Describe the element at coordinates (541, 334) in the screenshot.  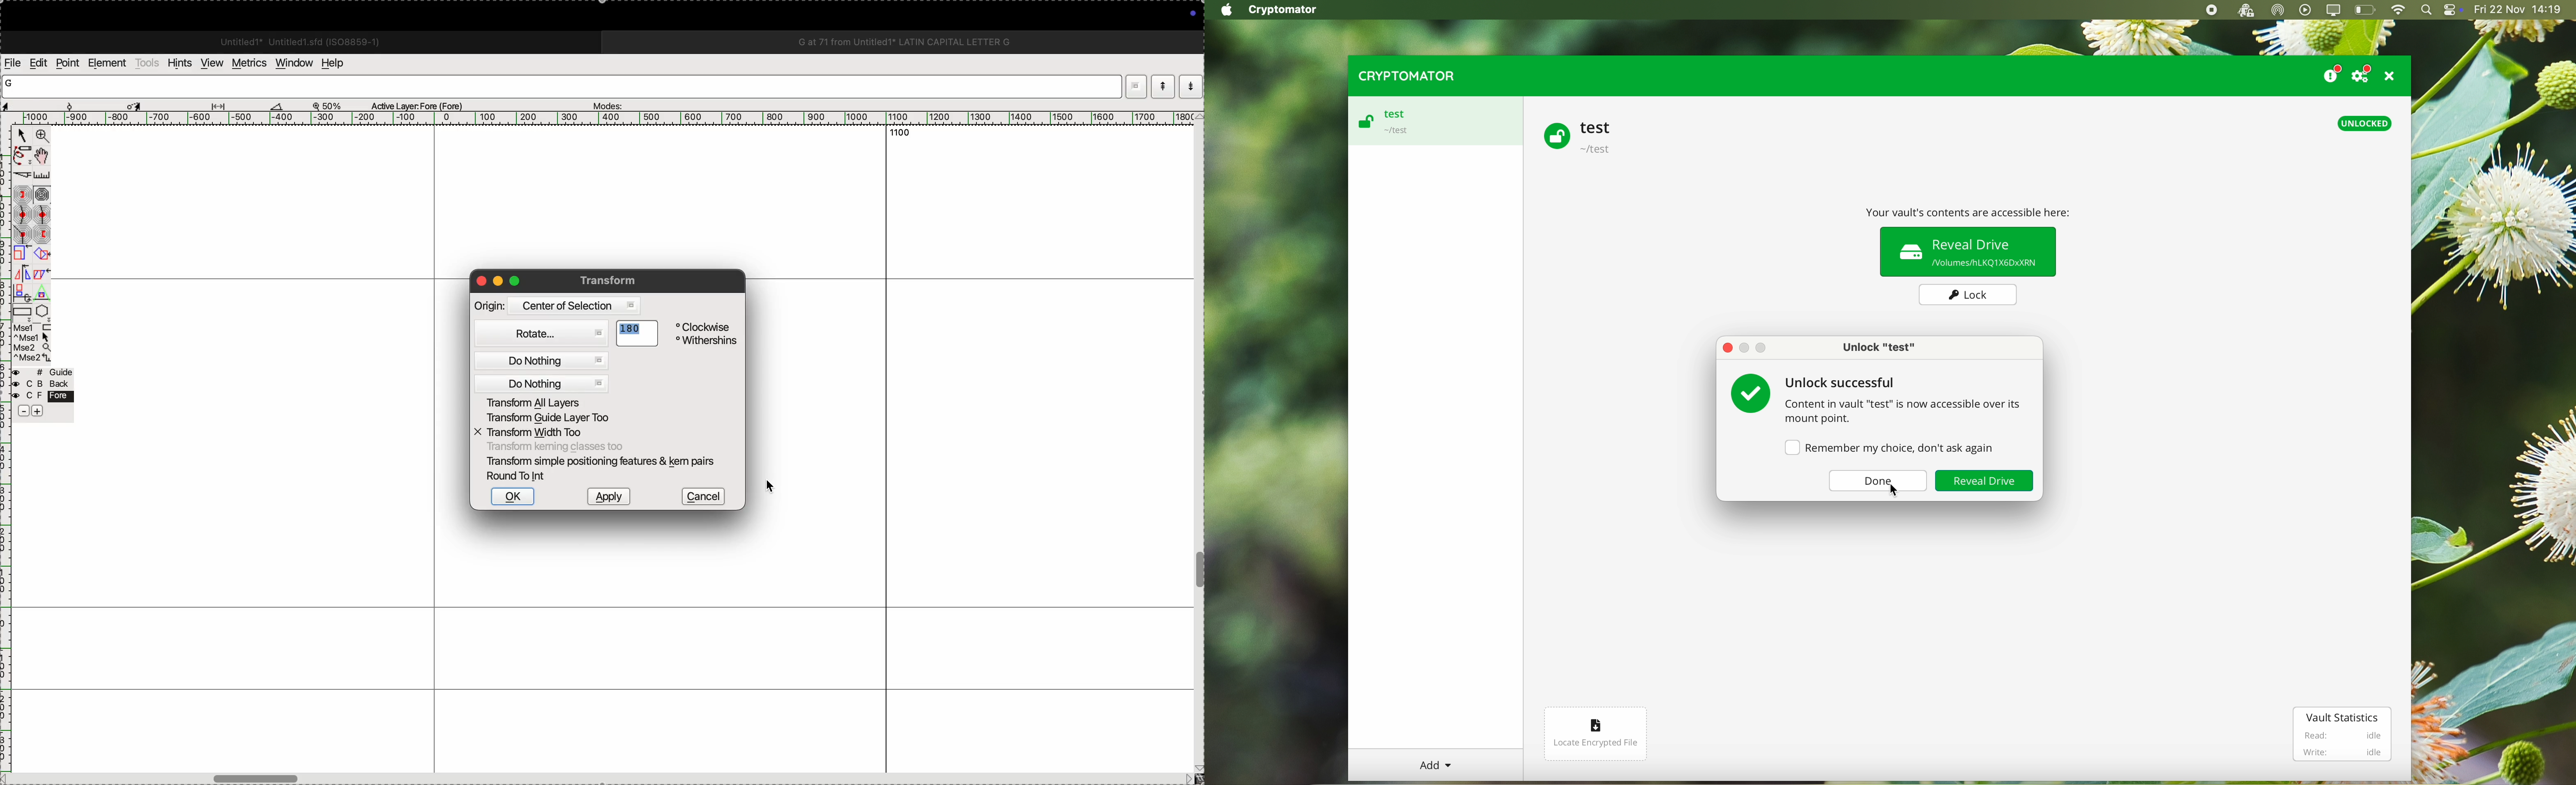
I see `Rotate` at that location.